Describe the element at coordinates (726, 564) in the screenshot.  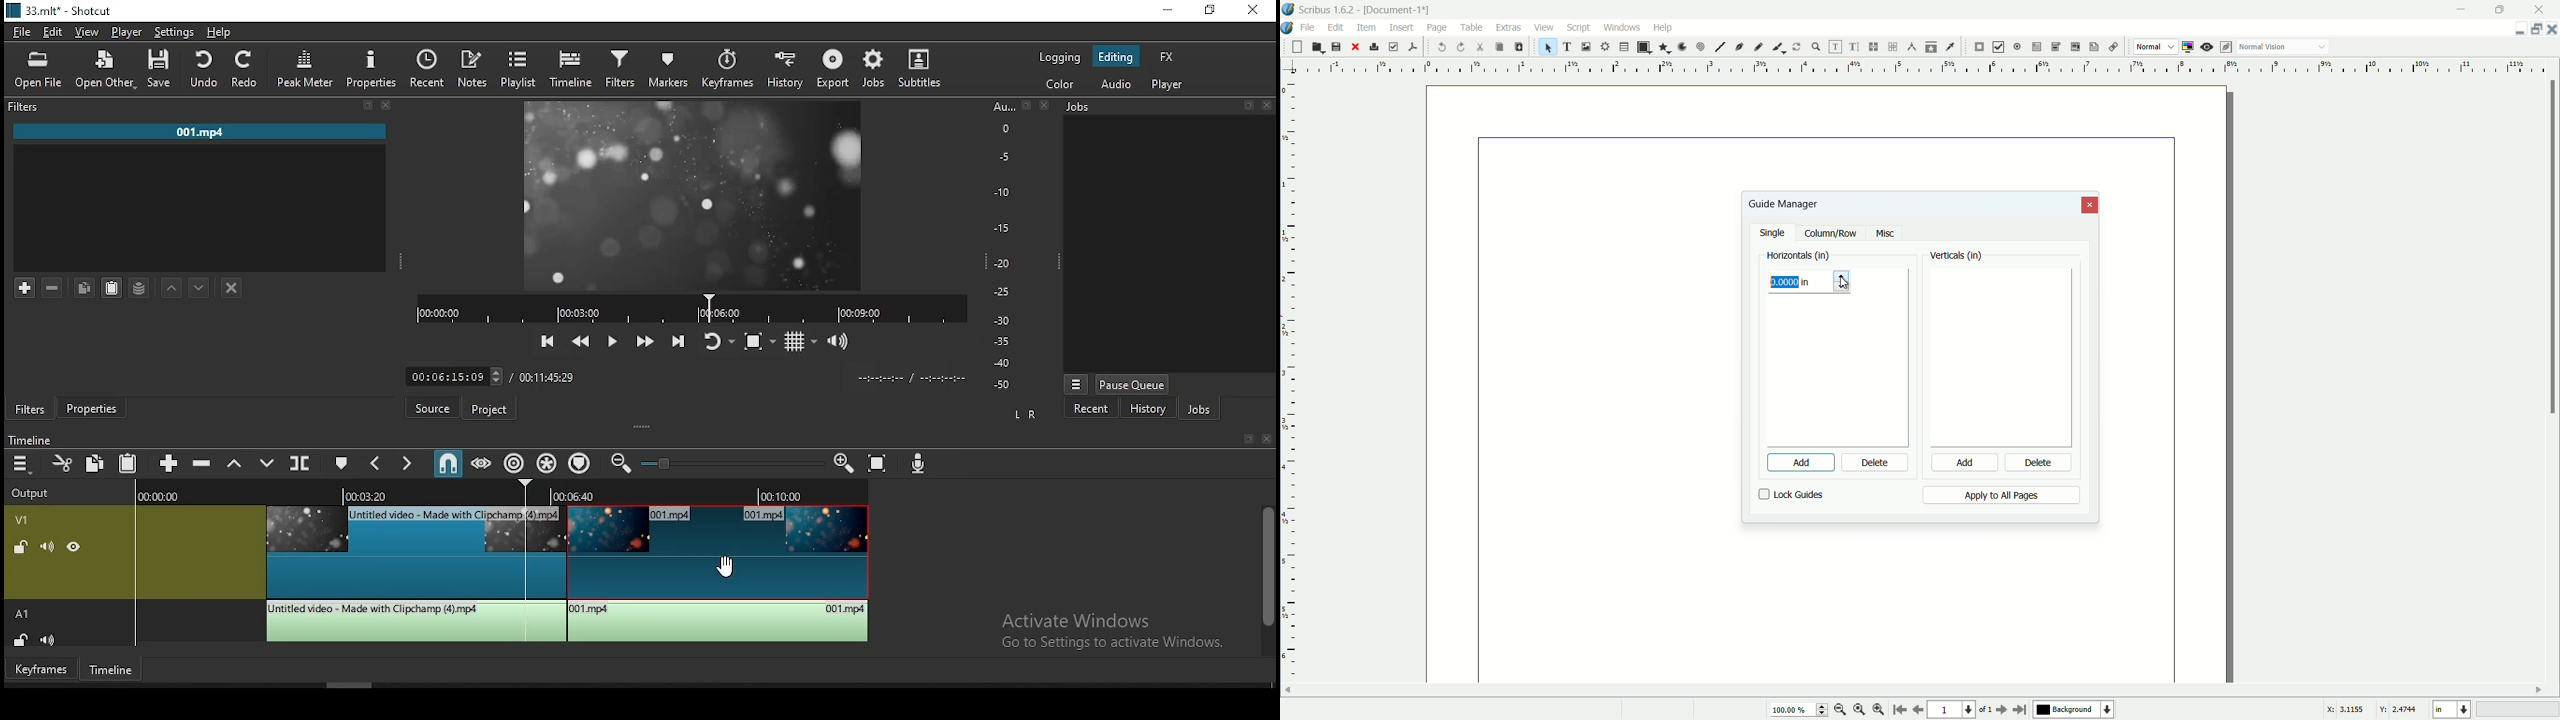
I see `mouse pointer` at that location.